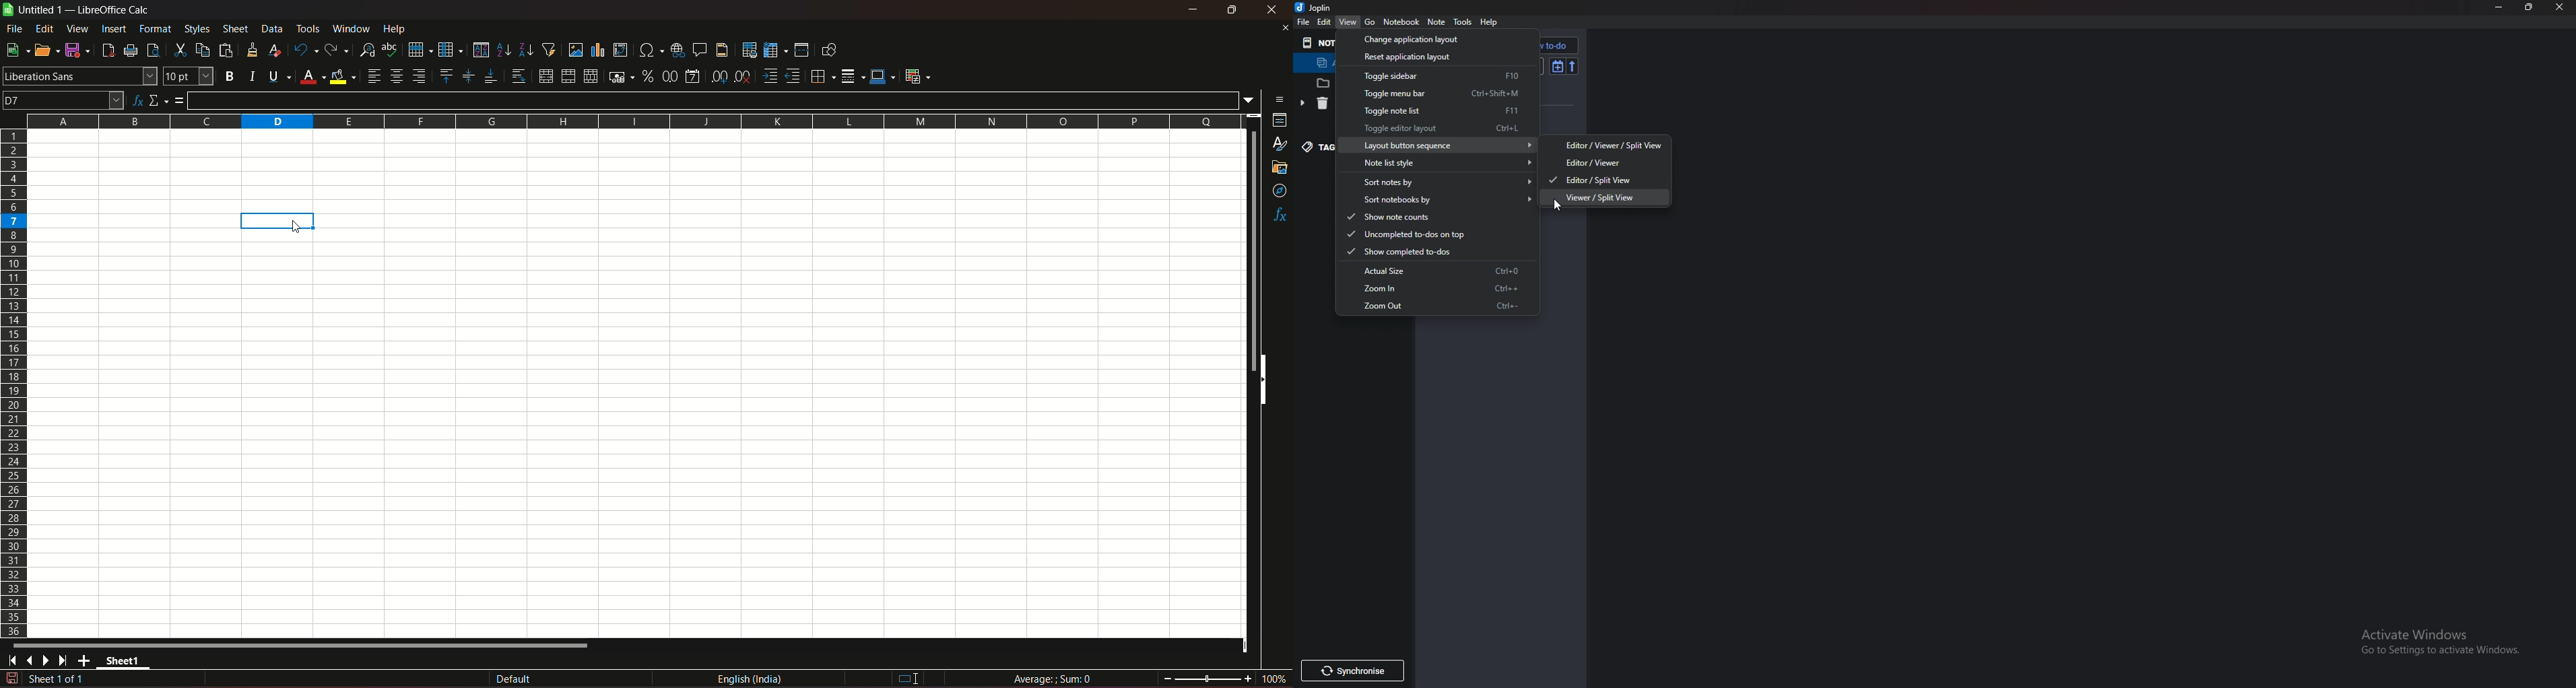 The height and width of the screenshot is (700, 2576). What do you see at coordinates (1280, 216) in the screenshot?
I see `functions` at bounding box center [1280, 216].